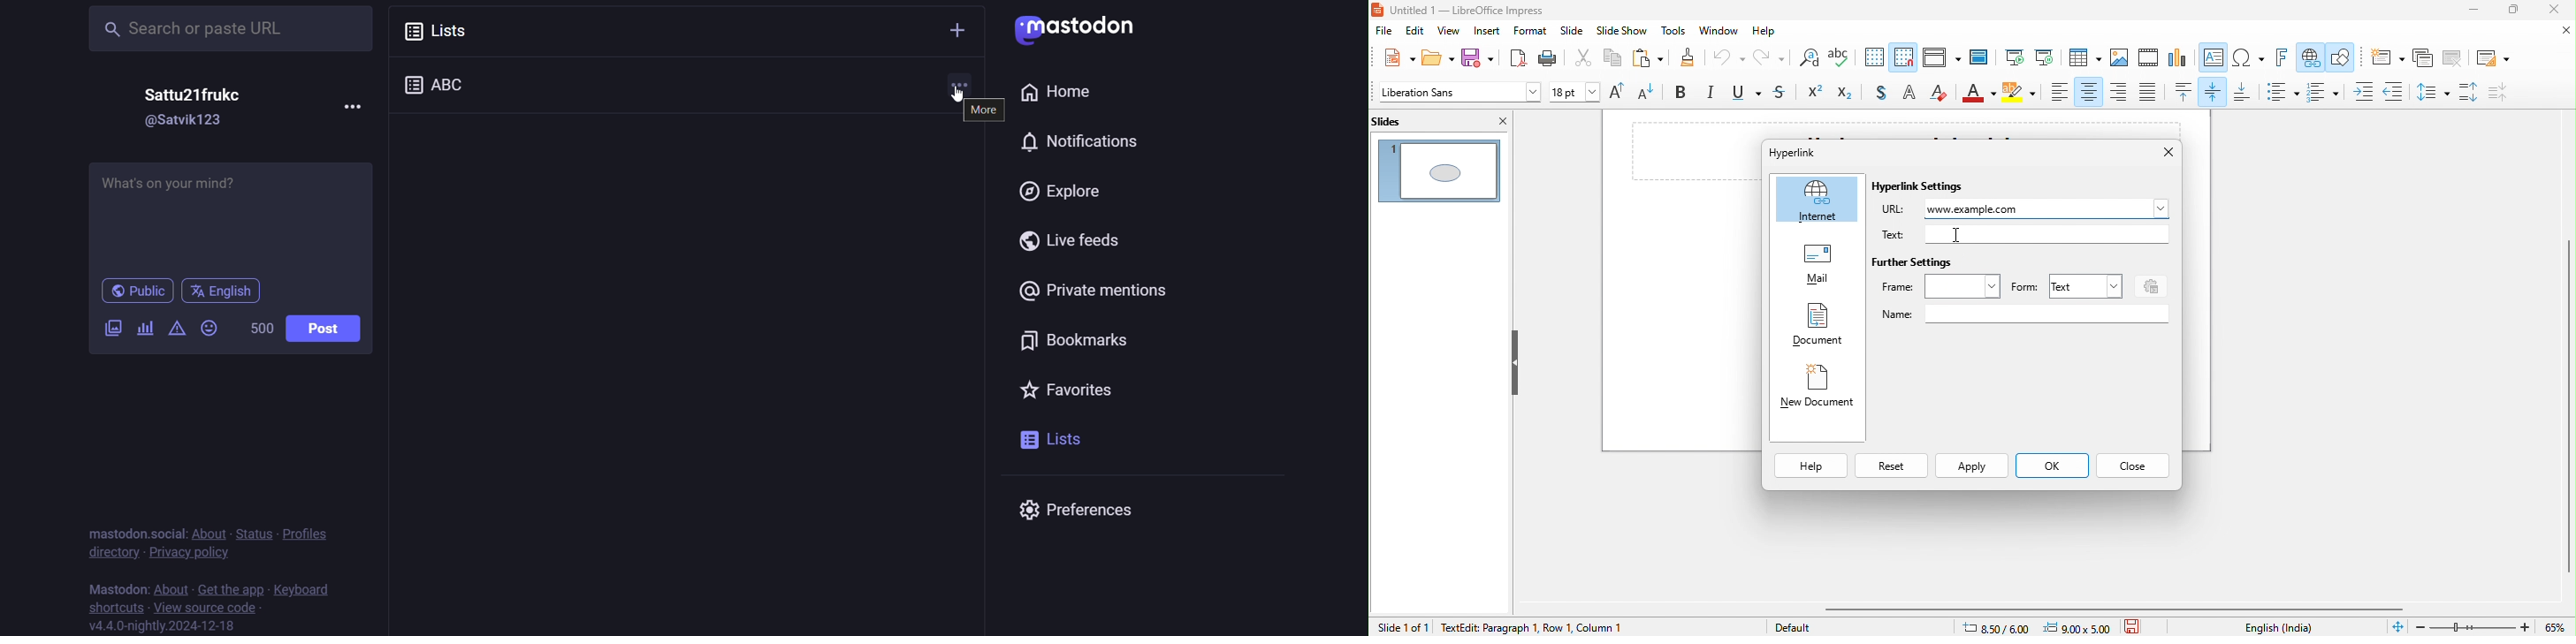 Image resolution: width=2576 pixels, height=644 pixels. What do you see at coordinates (131, 291) in the screenshot?
I see `public` at bounding box center [131, 291].